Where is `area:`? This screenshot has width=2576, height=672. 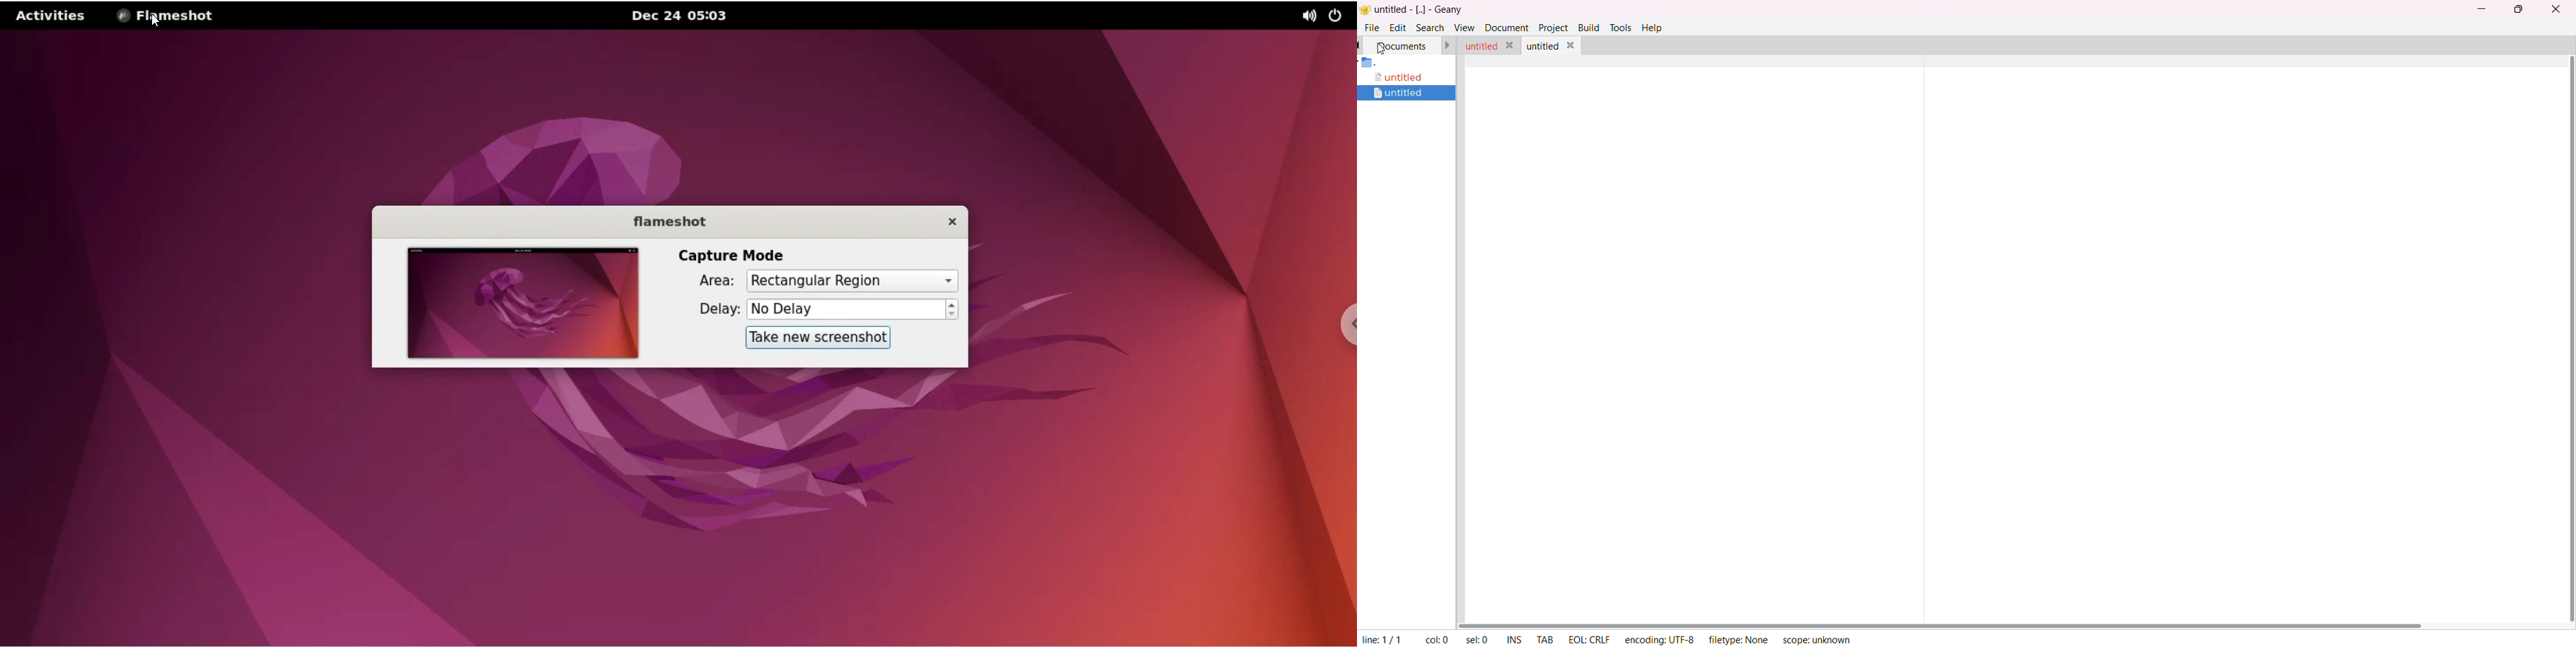
area: is located at coordinates (710, 280).